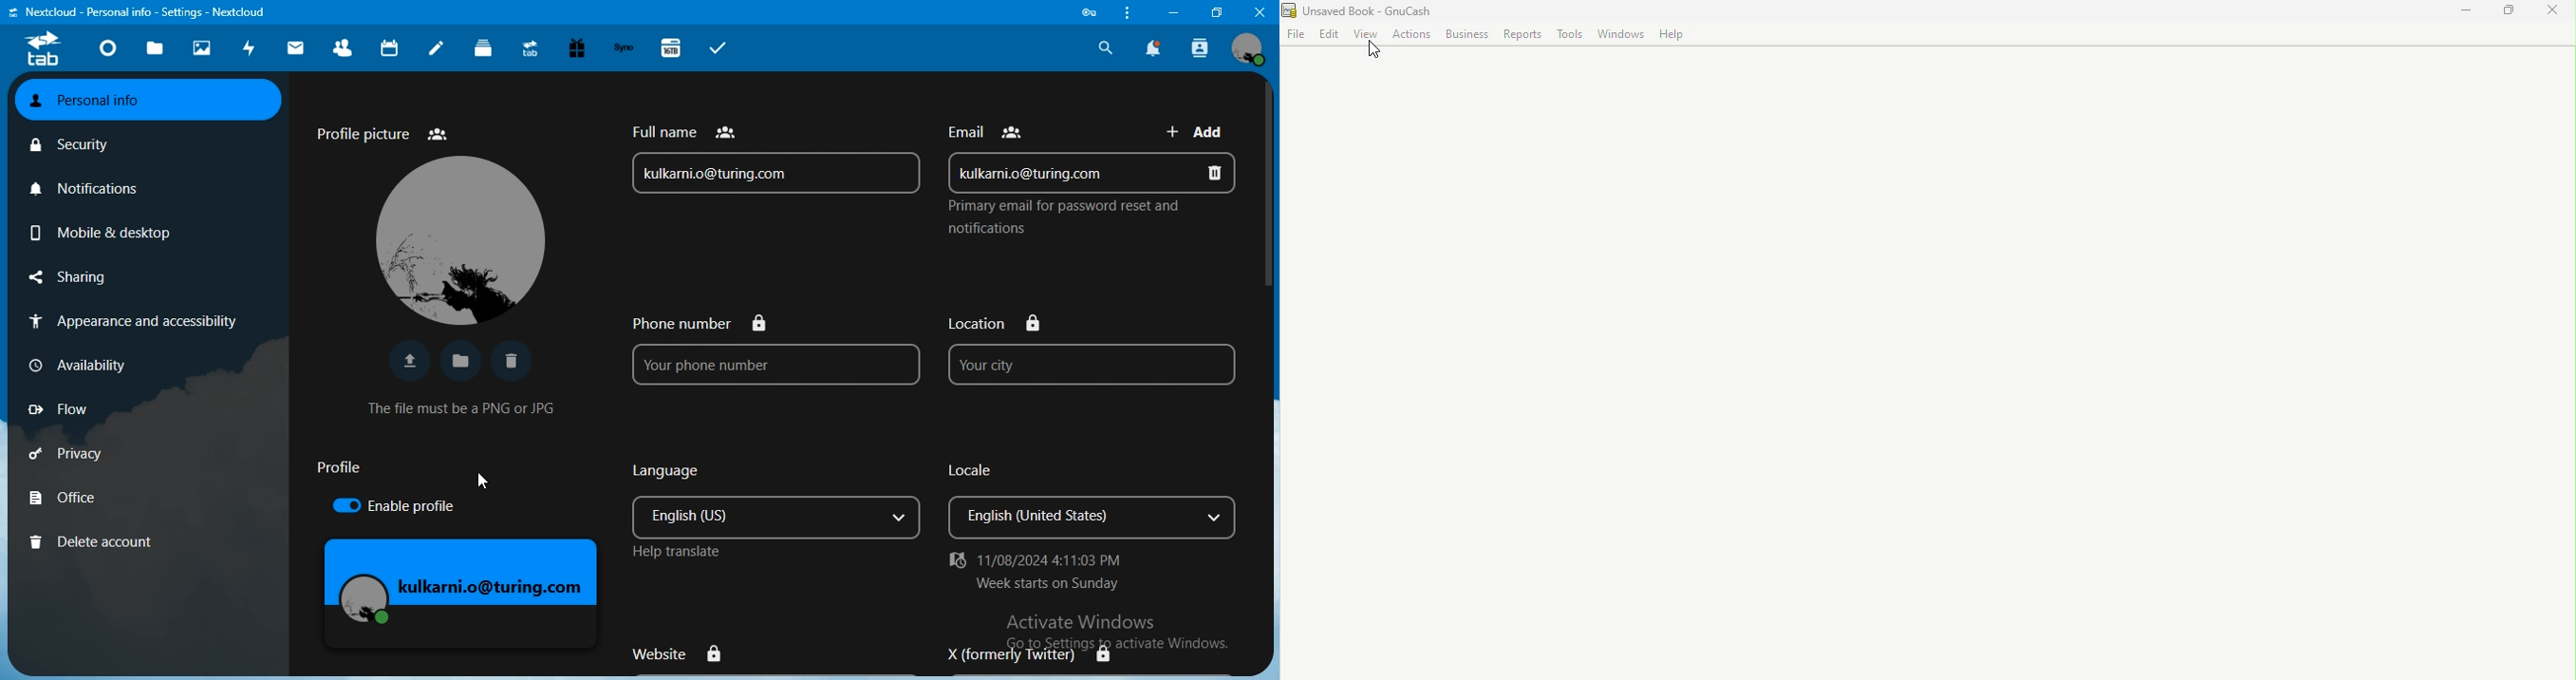  What do you see at coordinates (464, 582) in the screenshot?
I see `Kulkarni.o@turing.com` at bounding box center [464, 582].